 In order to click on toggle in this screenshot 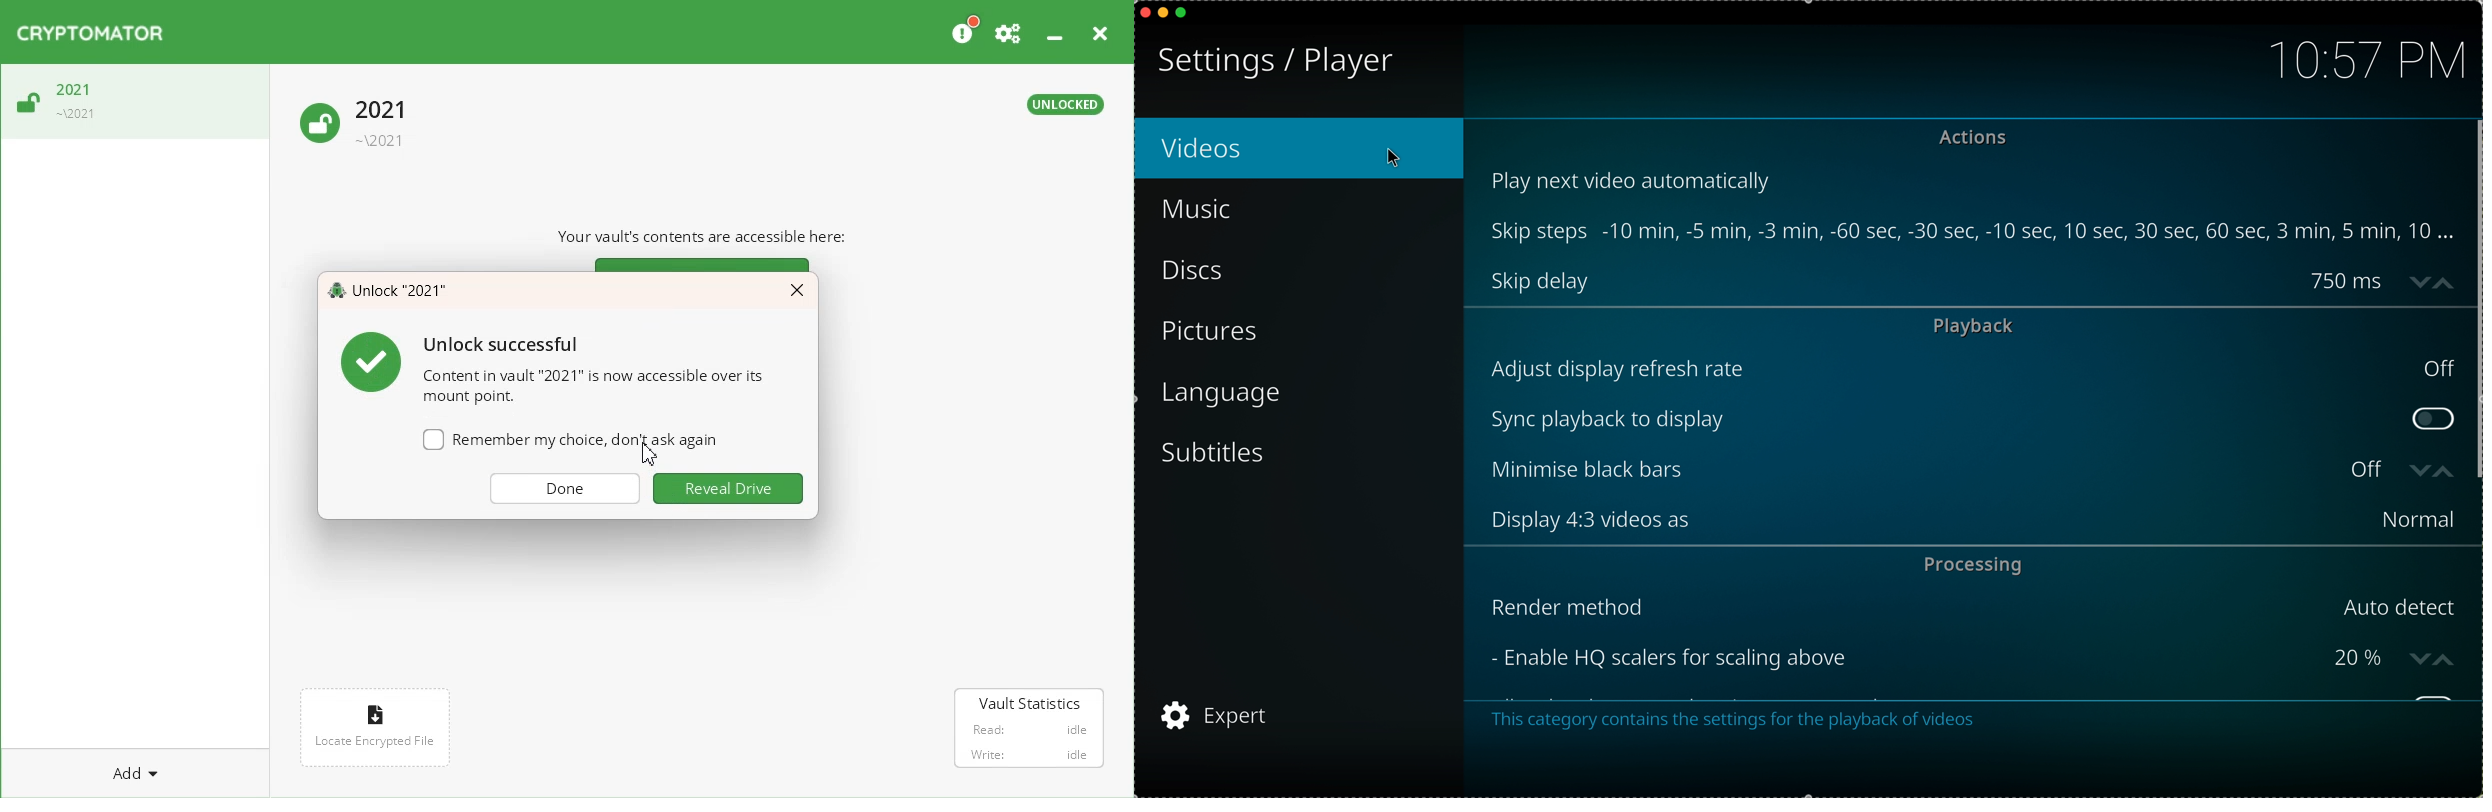, I will do `click(2433, 418)`.